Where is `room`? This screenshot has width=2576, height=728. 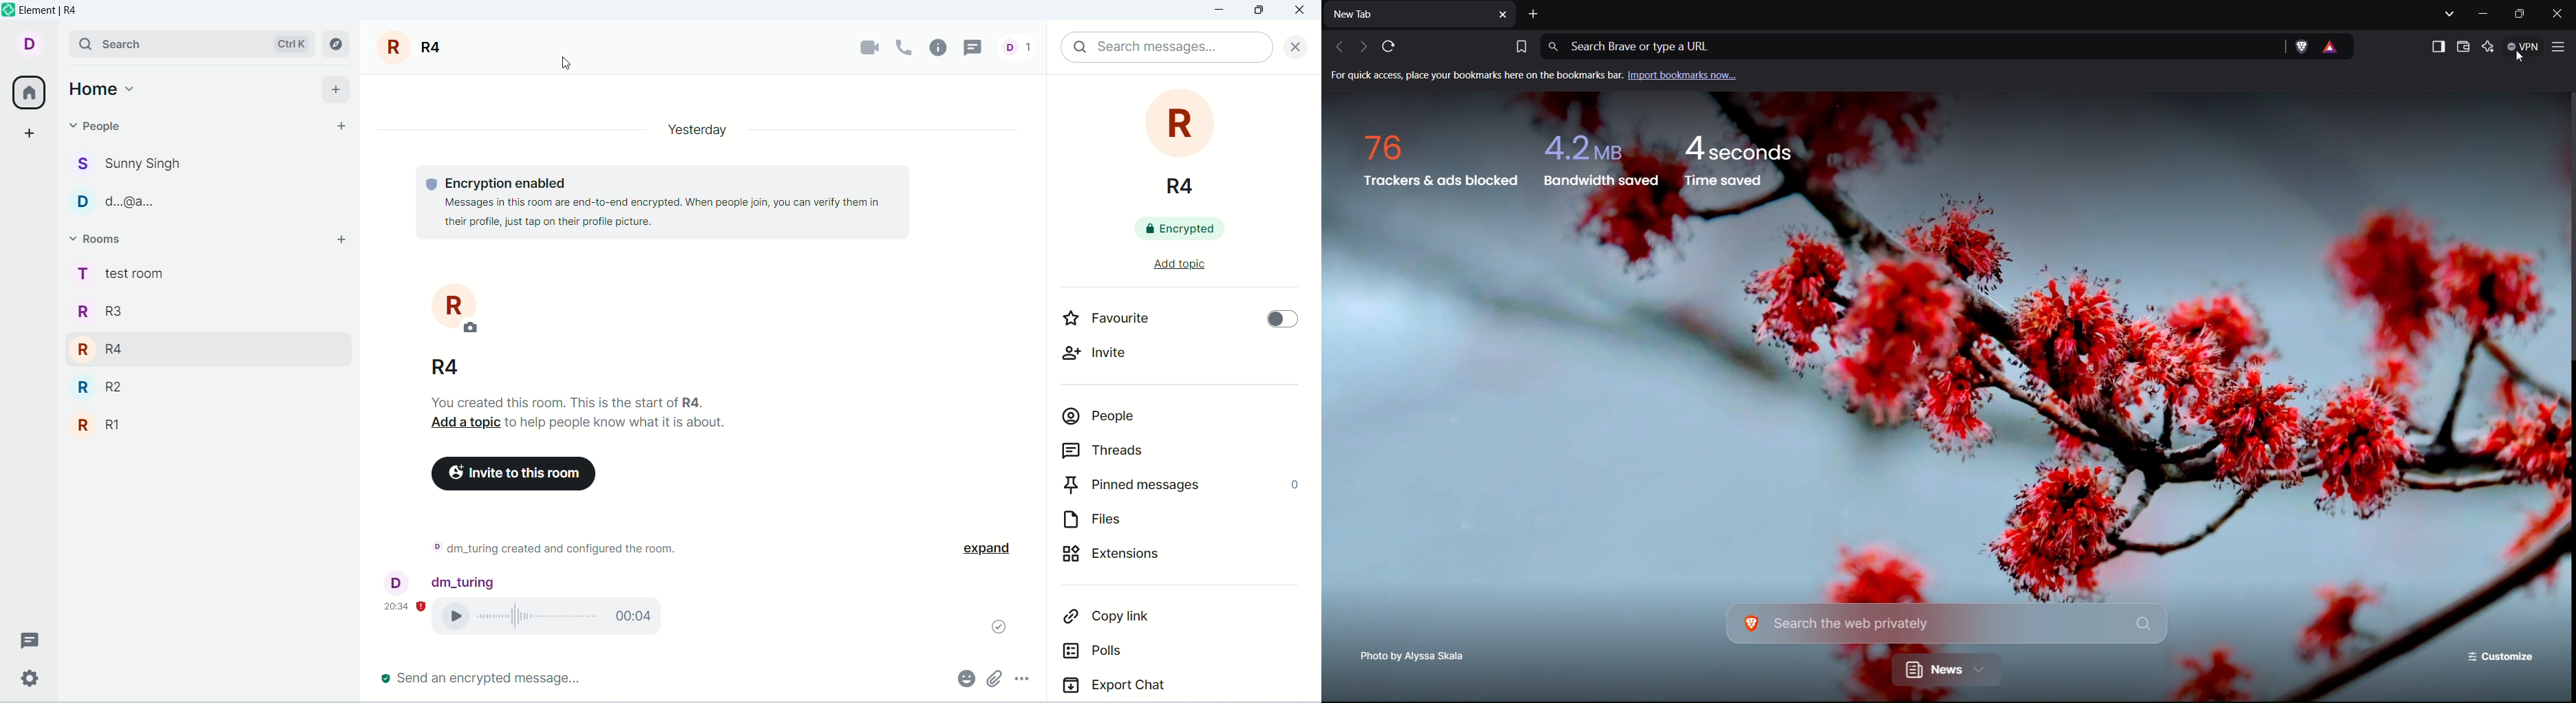 room is located at coordinates (1184, 144).